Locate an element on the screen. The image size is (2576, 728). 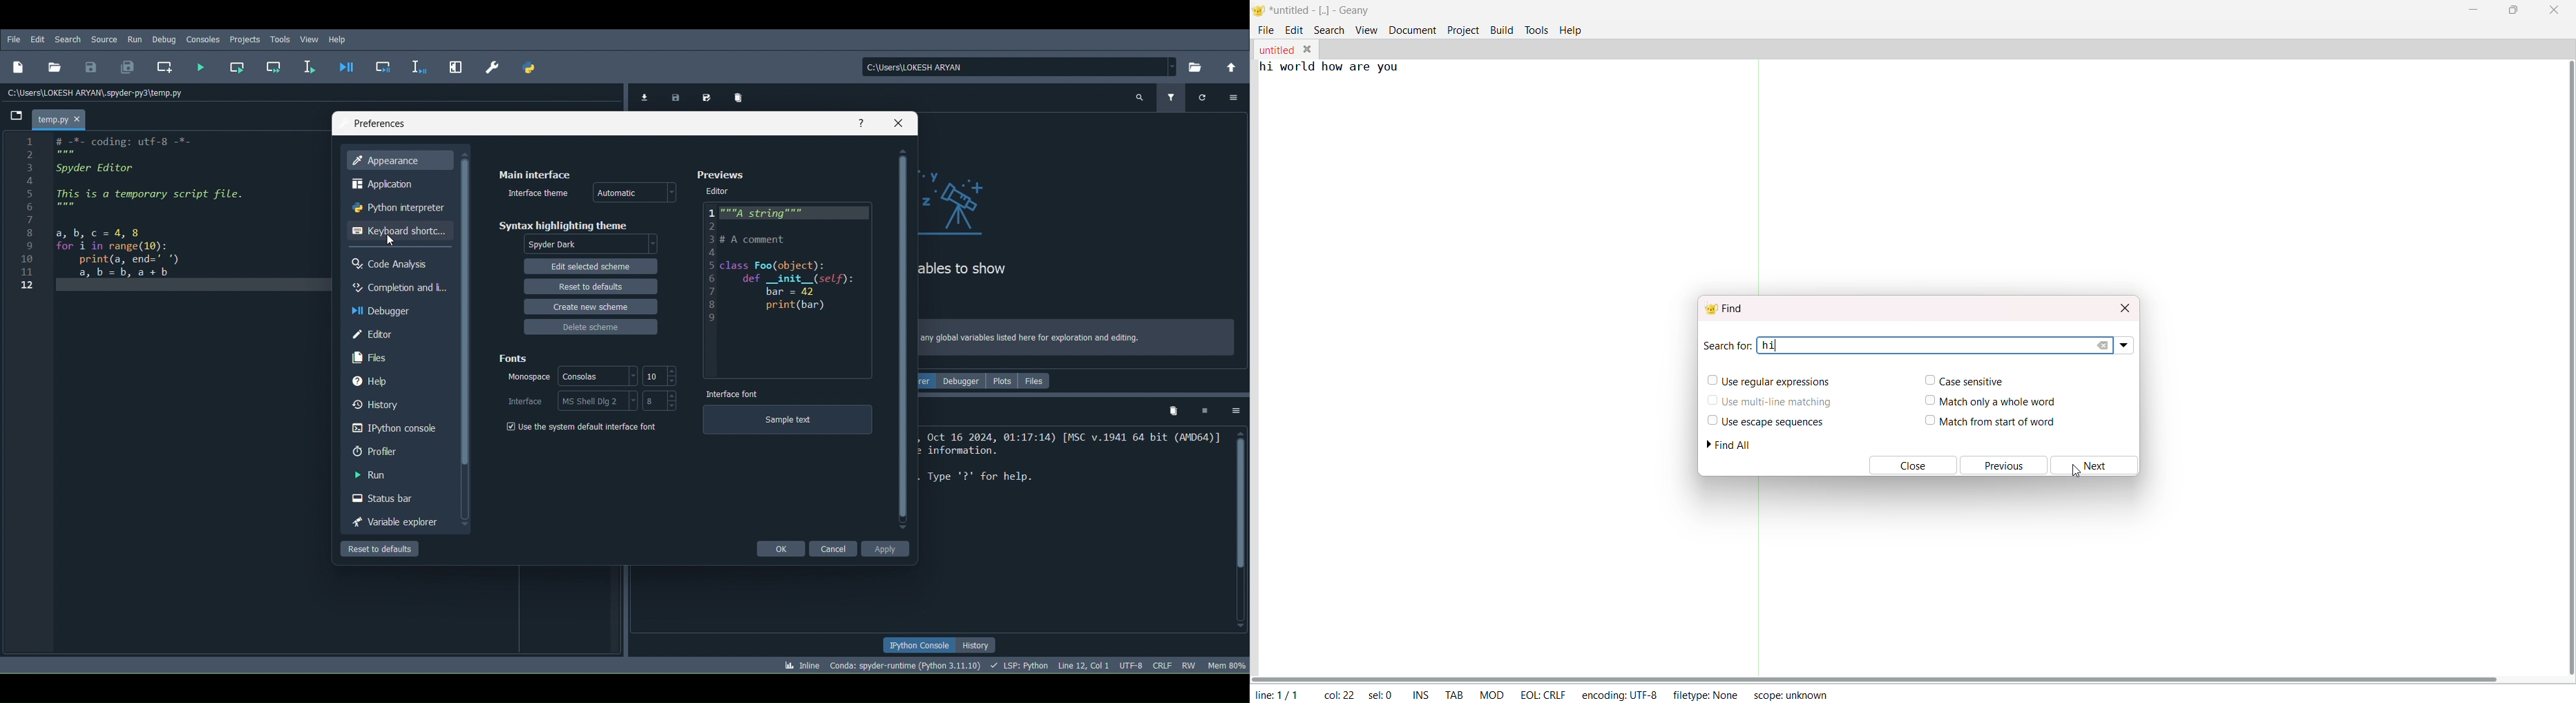
Apply is located at coordinates (886, 550).